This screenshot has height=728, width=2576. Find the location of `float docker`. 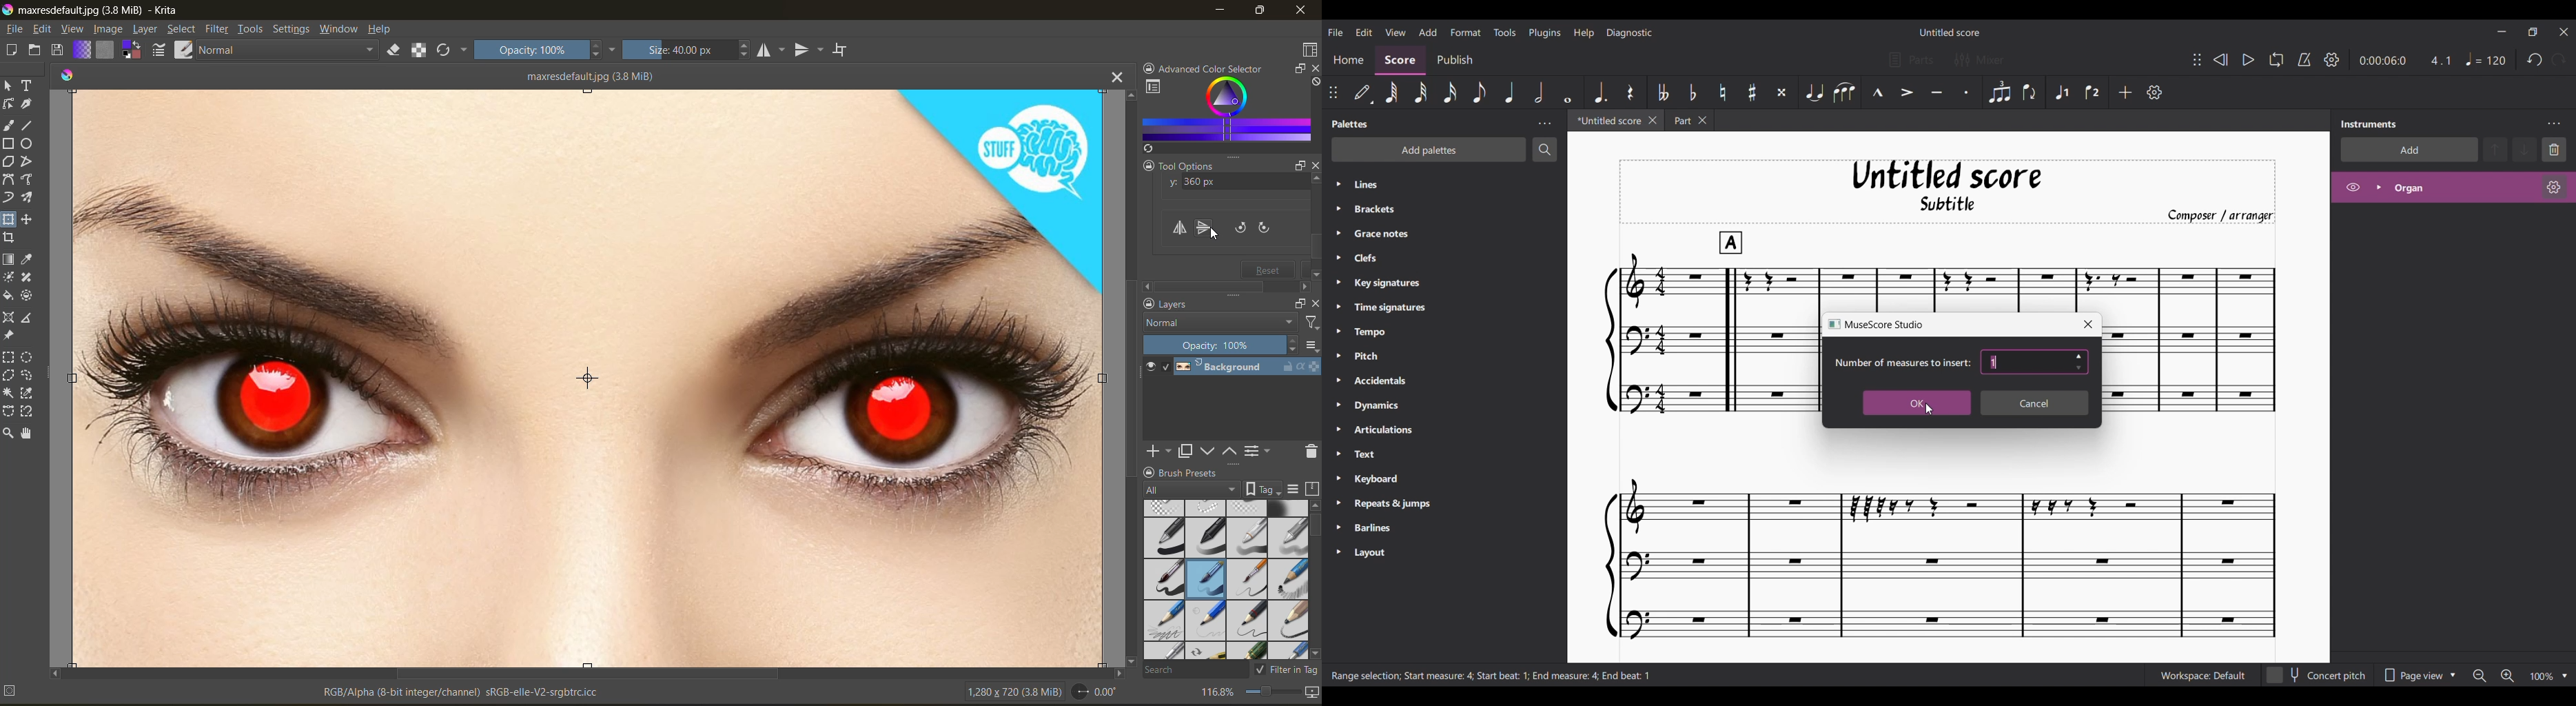

float docker is located at coordinates (1298, 168).